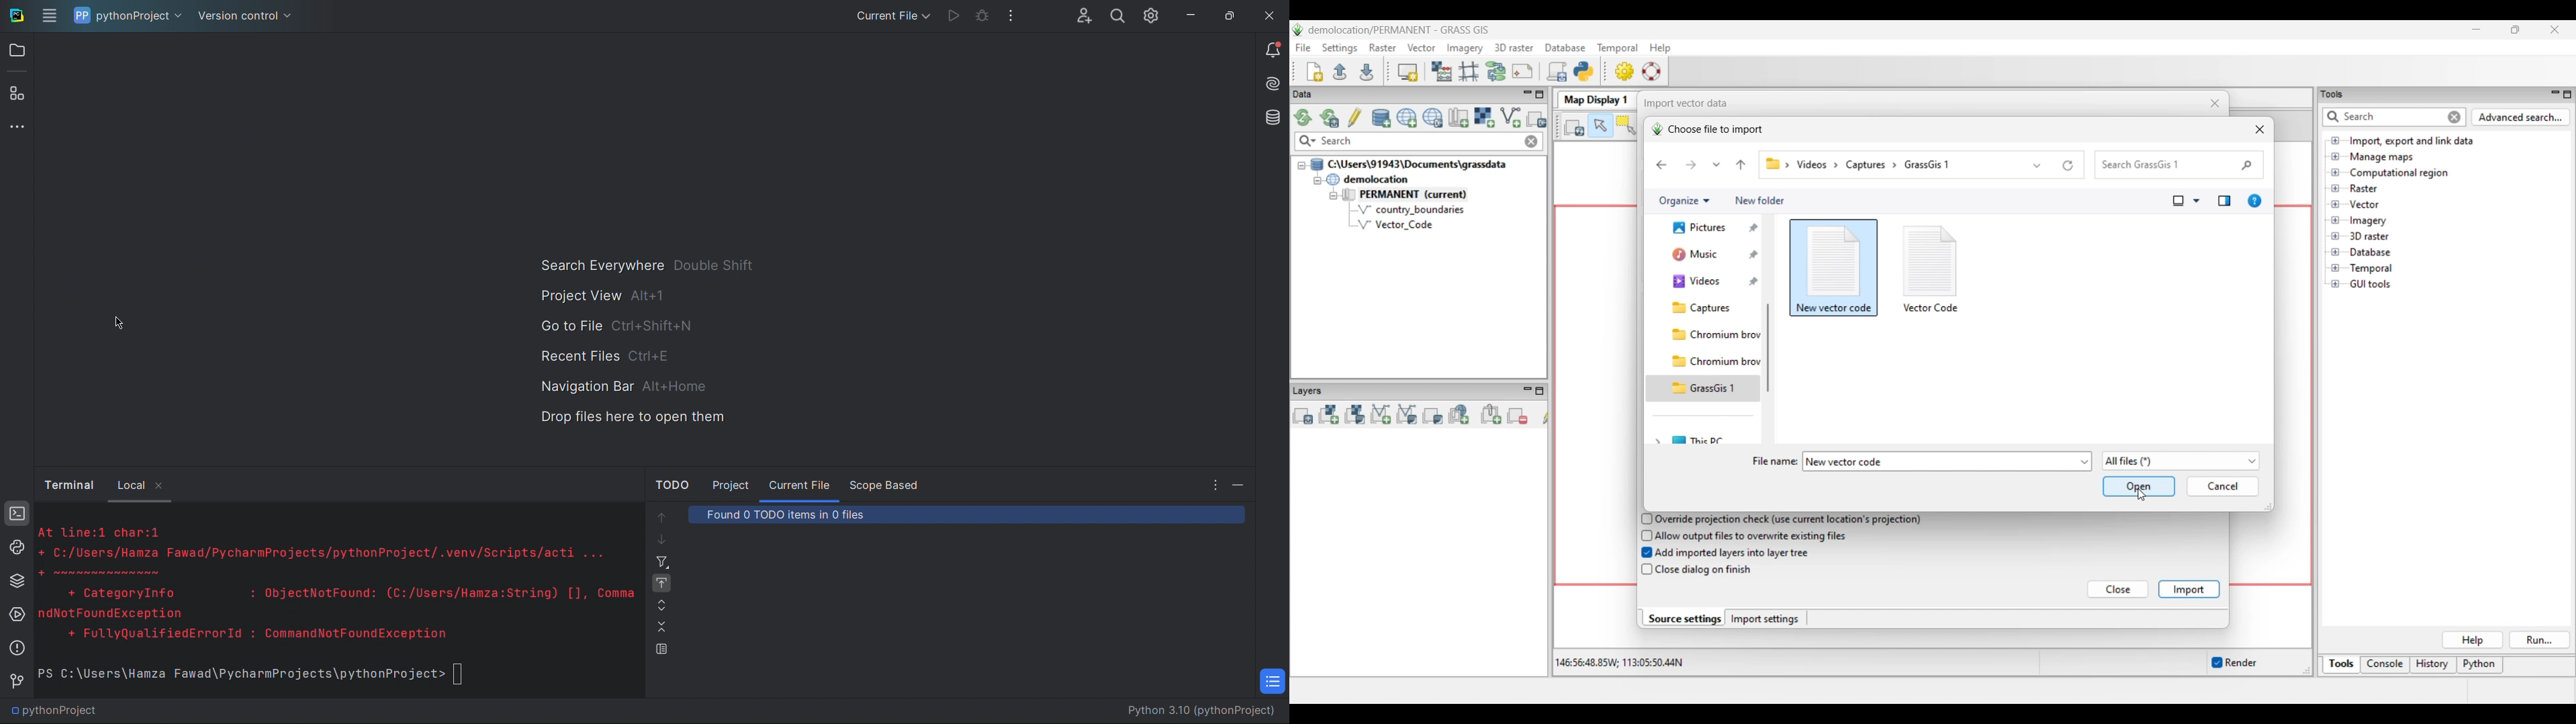 This screenshot has height=728, width=2576. What do you see at coordinates (144, 486) in the screenshot?
I see `Local` at bounding box center [144, 486].